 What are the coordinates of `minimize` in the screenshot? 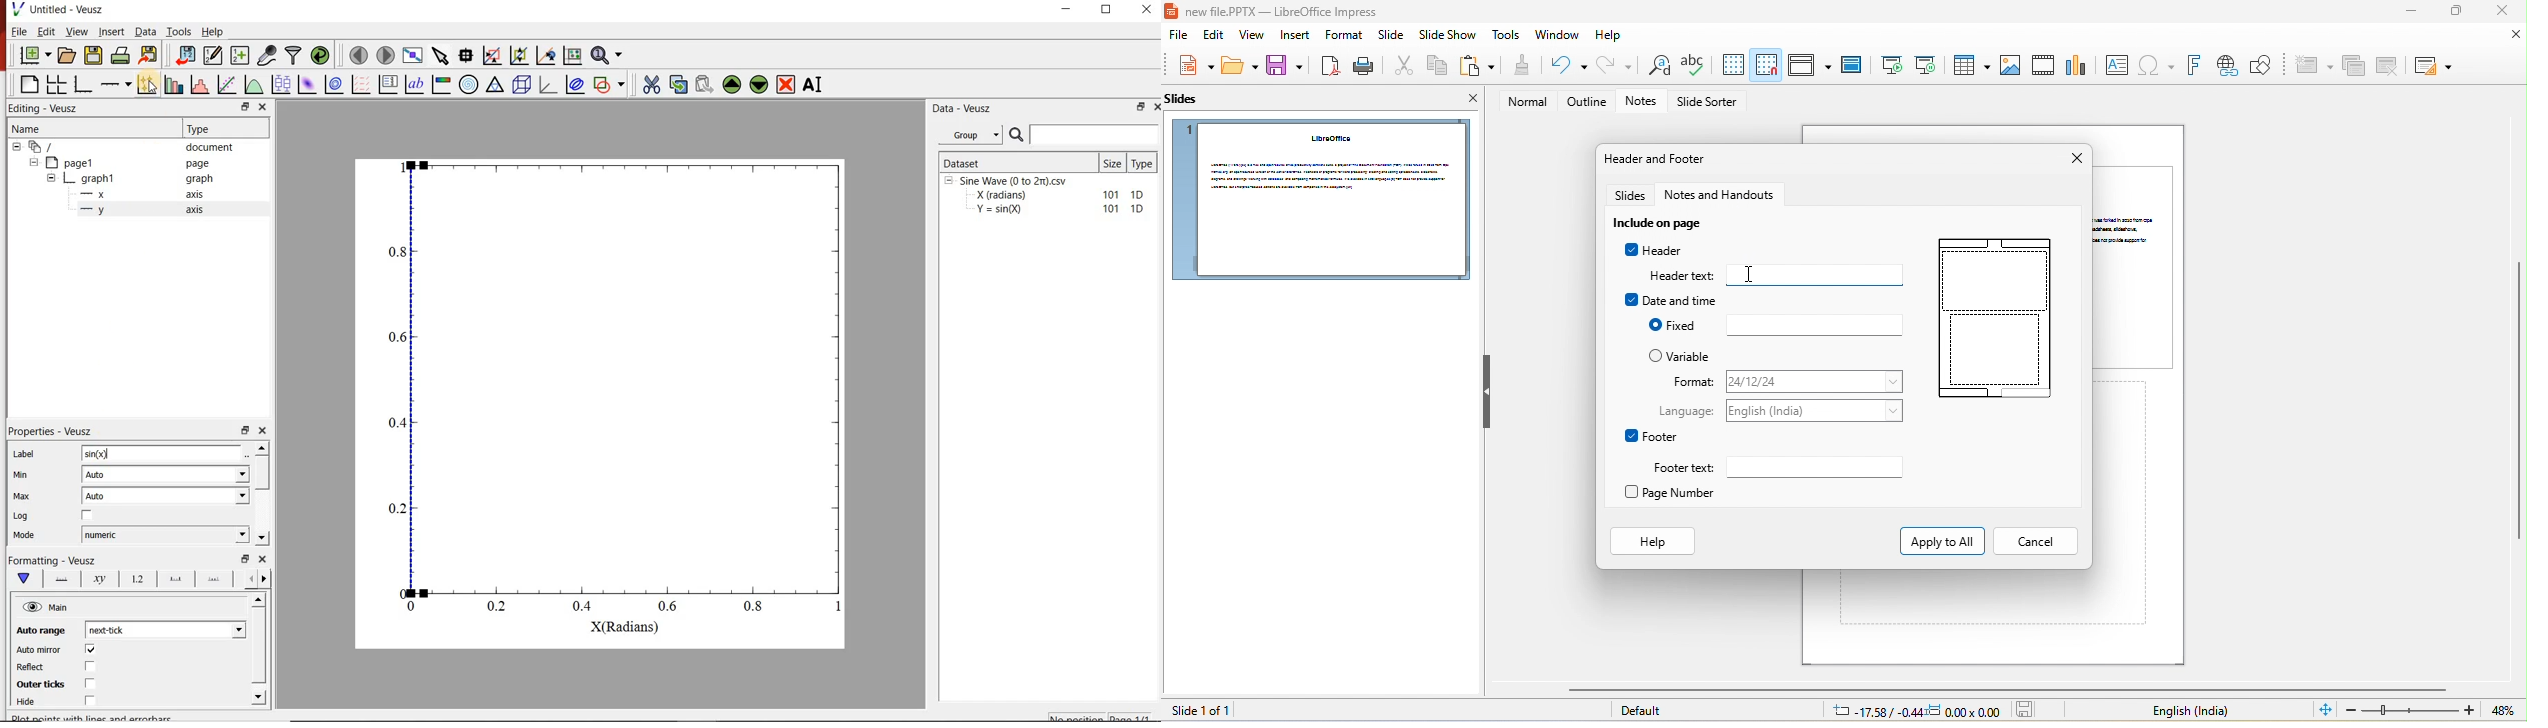 It's located at (2407, 13).